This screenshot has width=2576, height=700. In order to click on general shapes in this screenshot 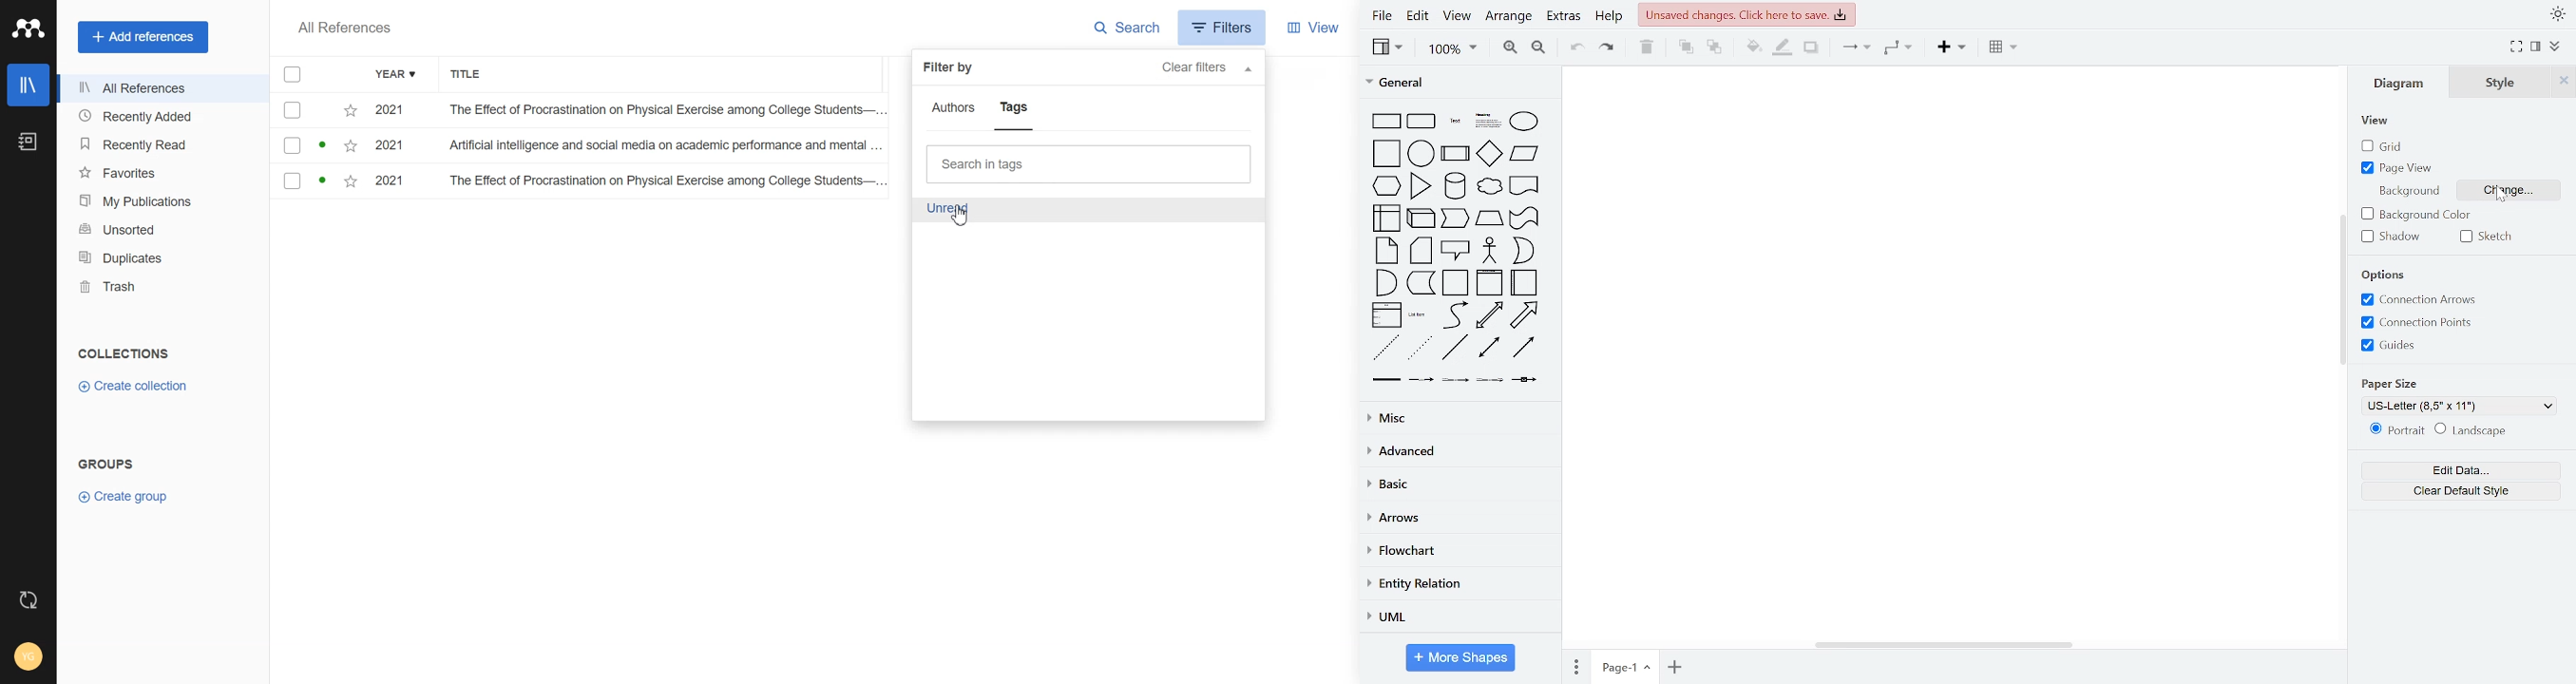, I will do `click(1421, 184)`.